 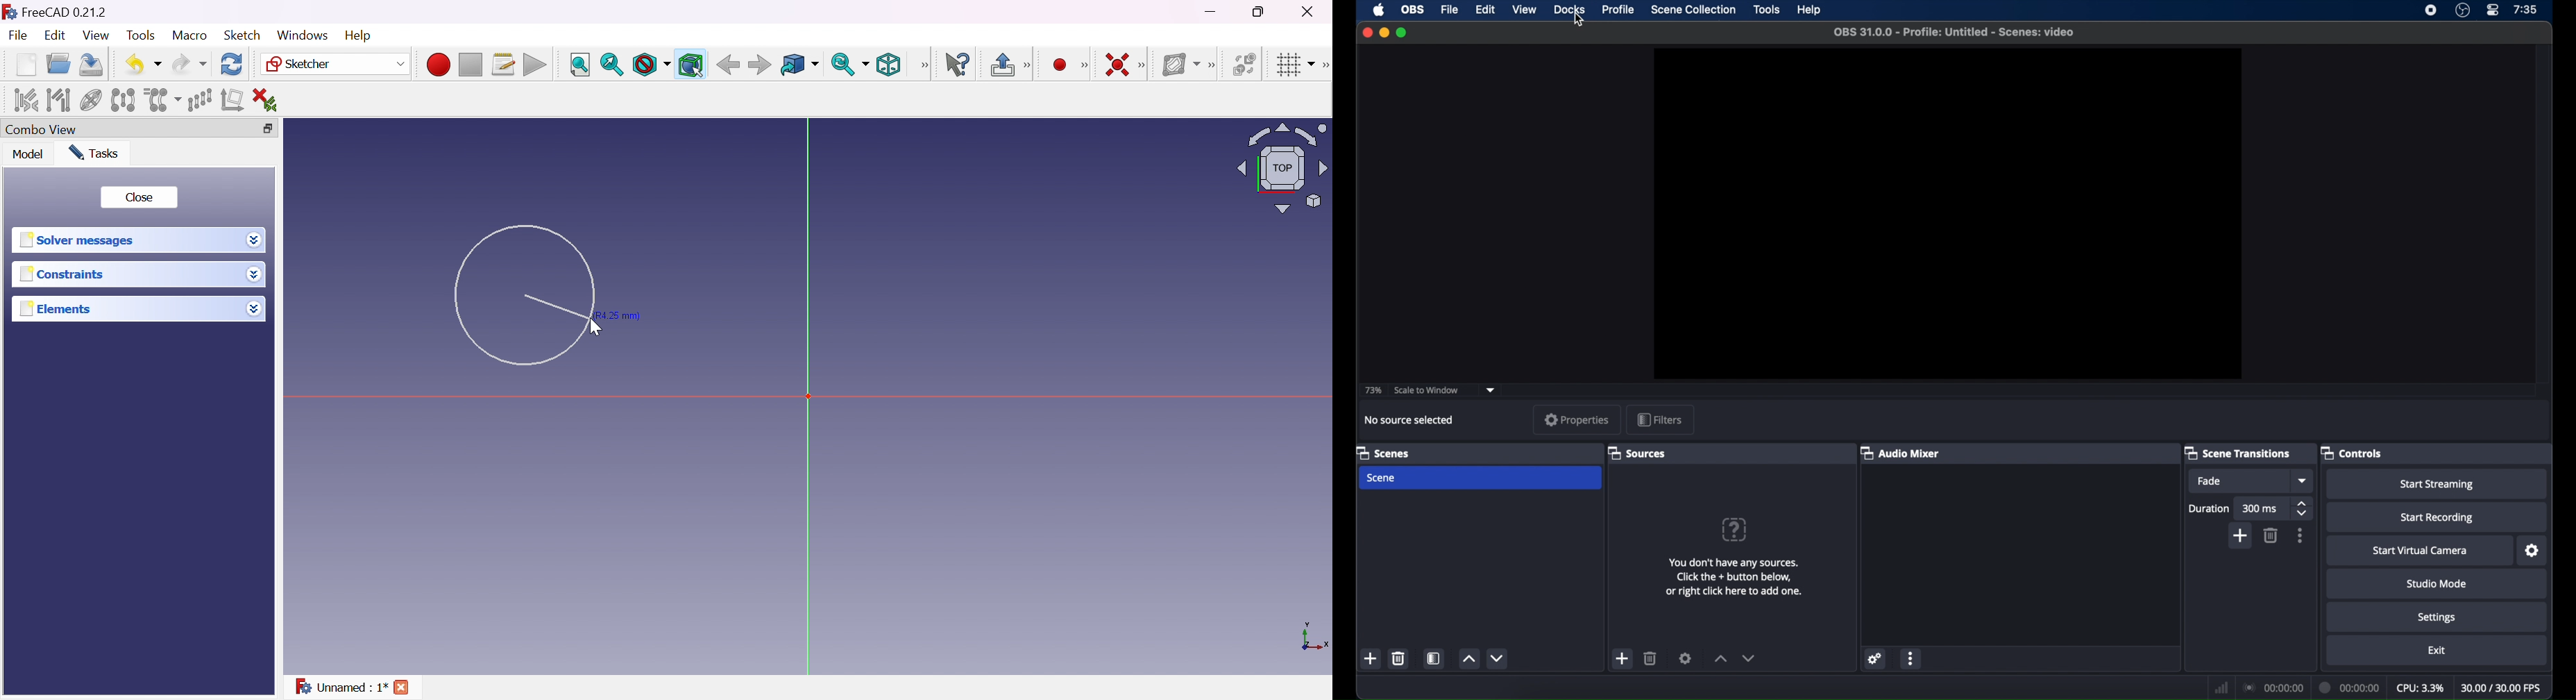 I want to click on view, so click(x=1523, y=10).